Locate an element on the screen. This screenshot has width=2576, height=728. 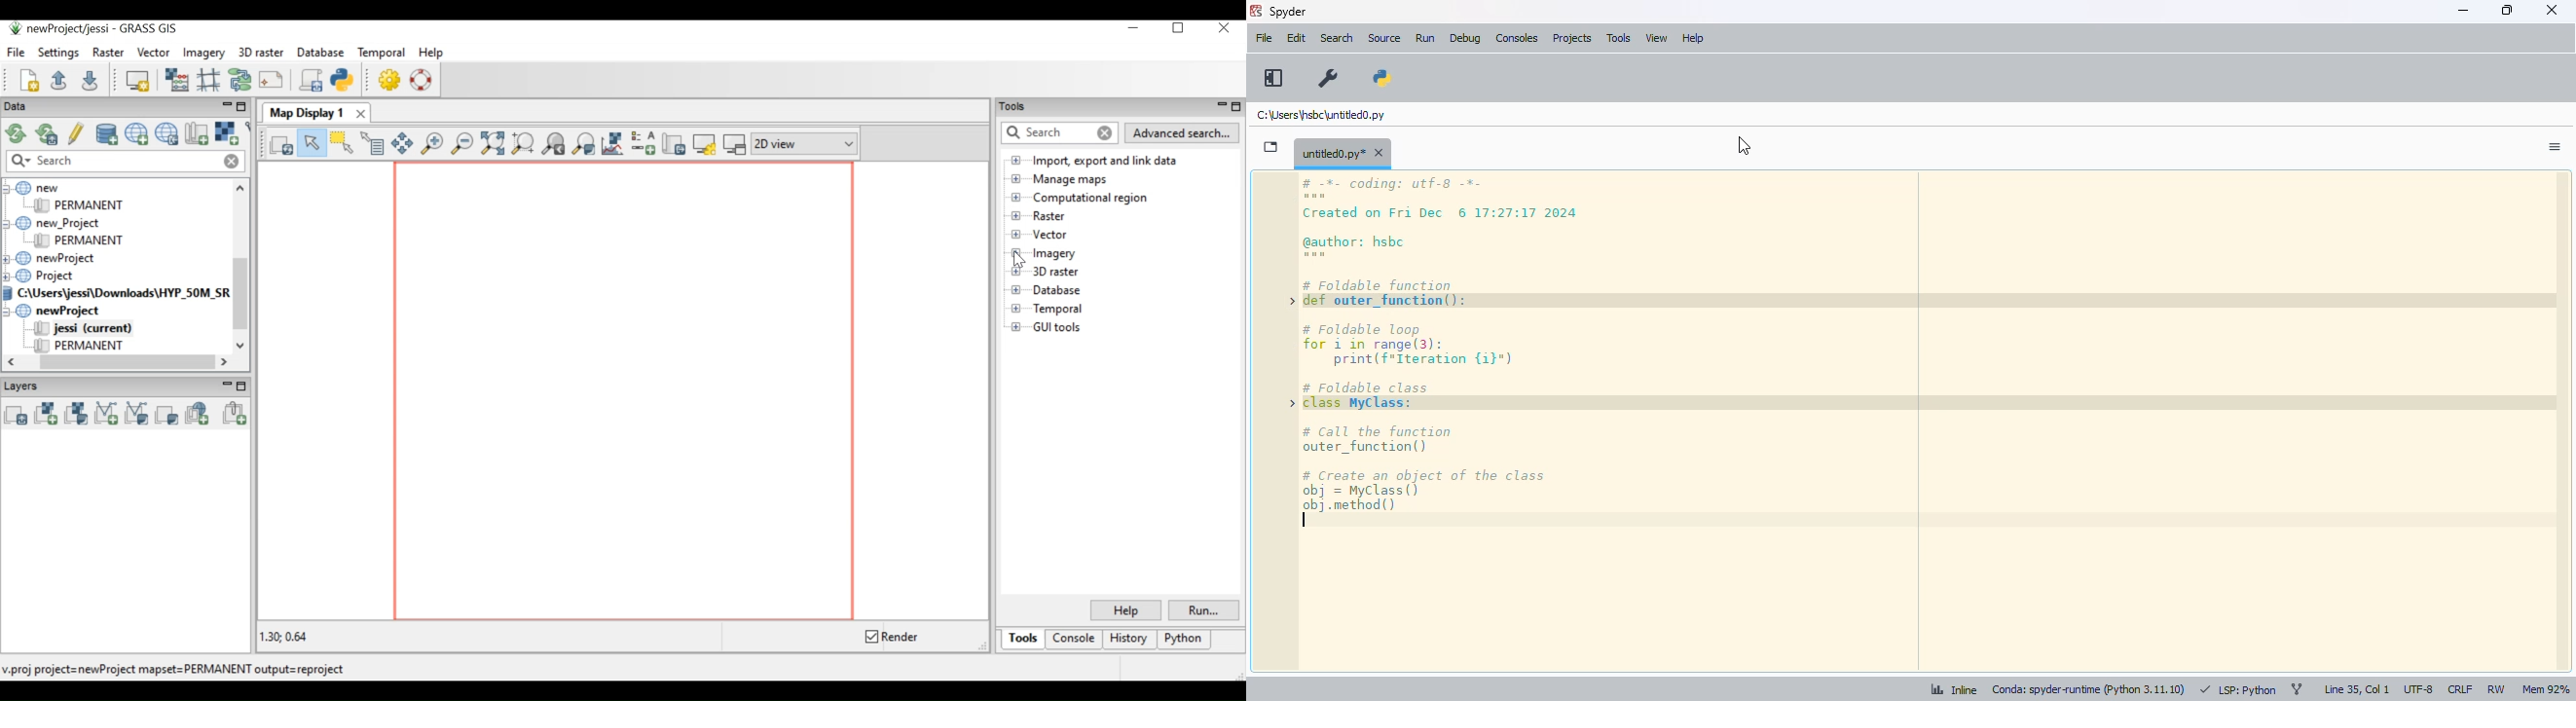
maximize is located at coordinates (2507, 10).